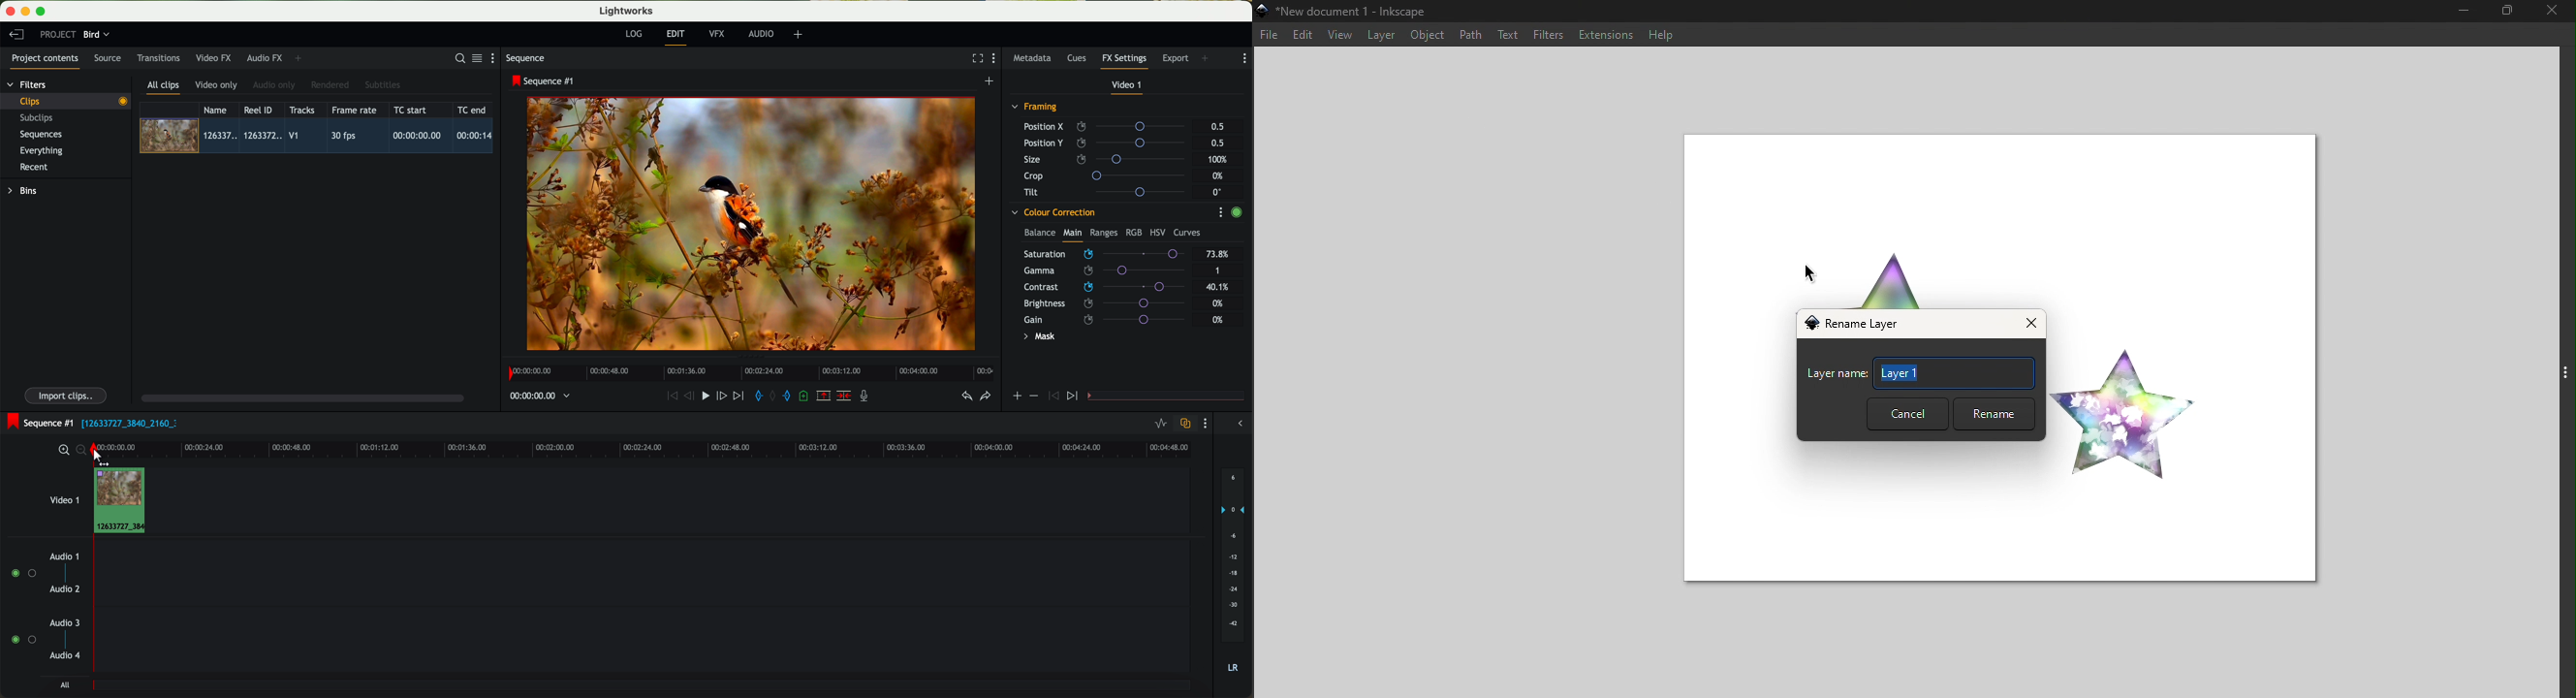 The image size is (2576, 700). What do you see at coordinates (1074, 397) in the screenshot?
I see `icon` at bounding box center [1074, 397].